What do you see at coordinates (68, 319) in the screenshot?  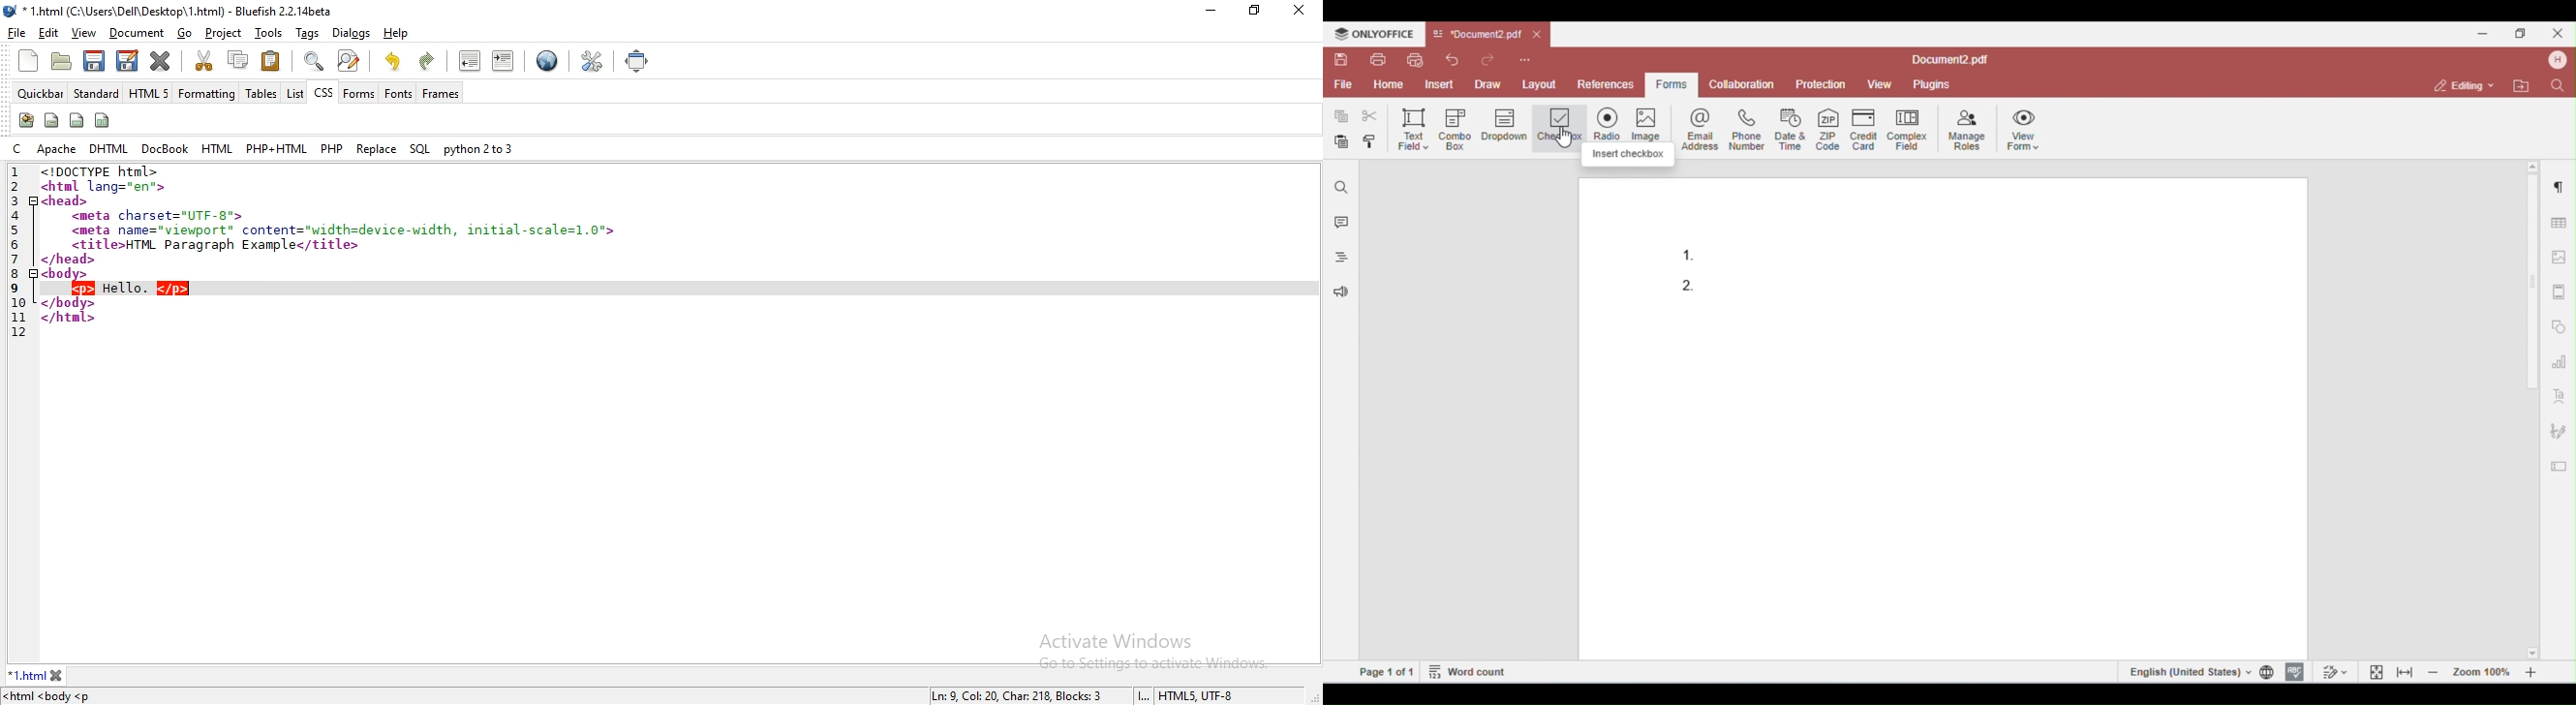 I see `</html>` at bounding box center [68, 319].